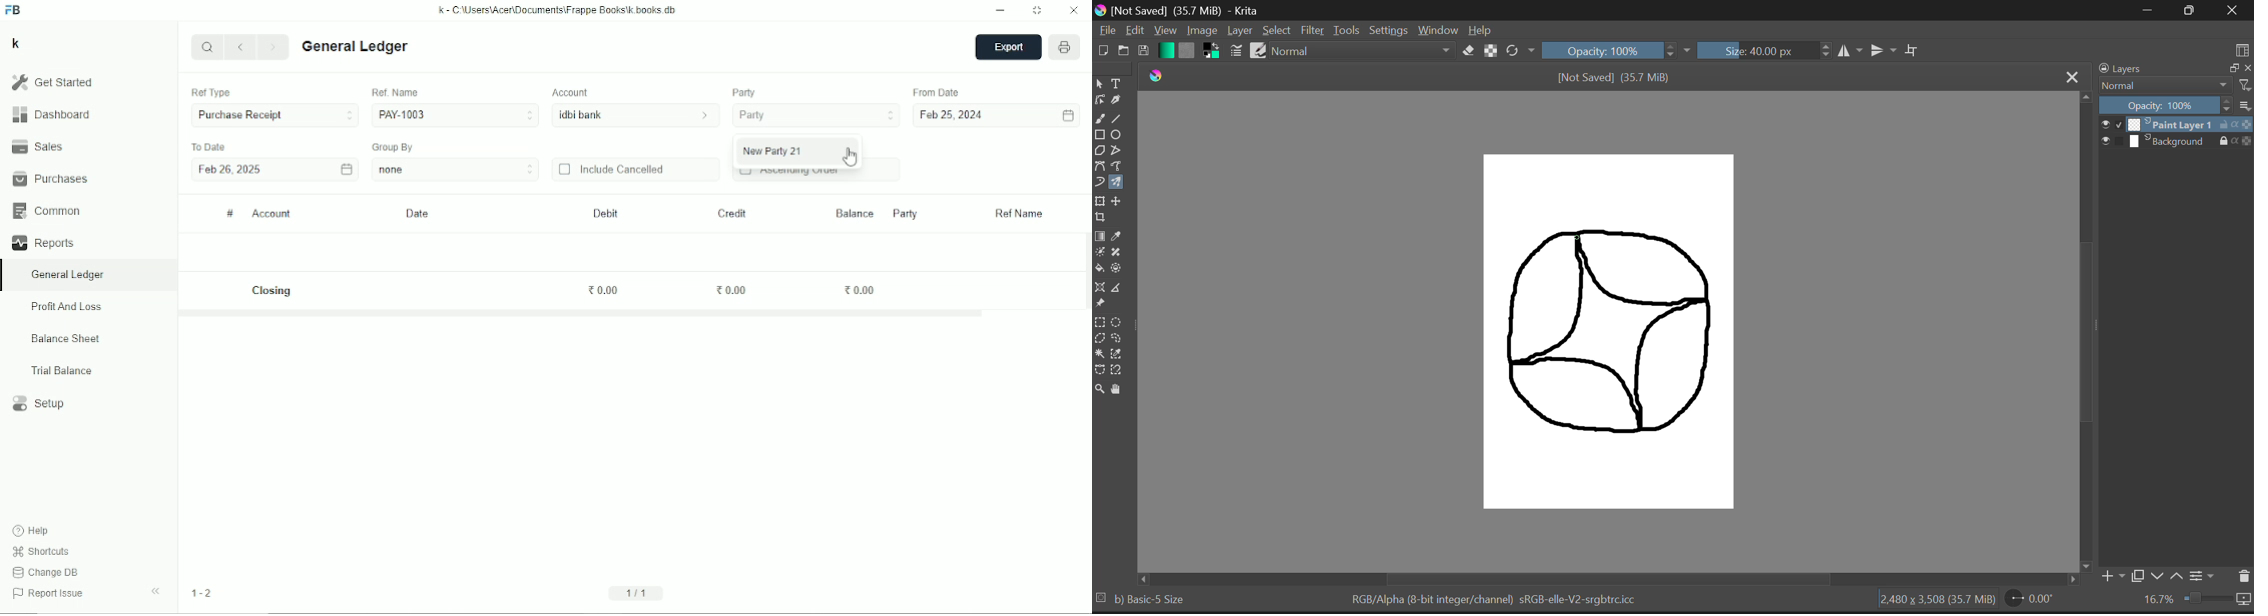  What do you see at coordinates (2177, 127) in the screenshot?
I see `Paint Layer` at bounding box center [2177, 127].